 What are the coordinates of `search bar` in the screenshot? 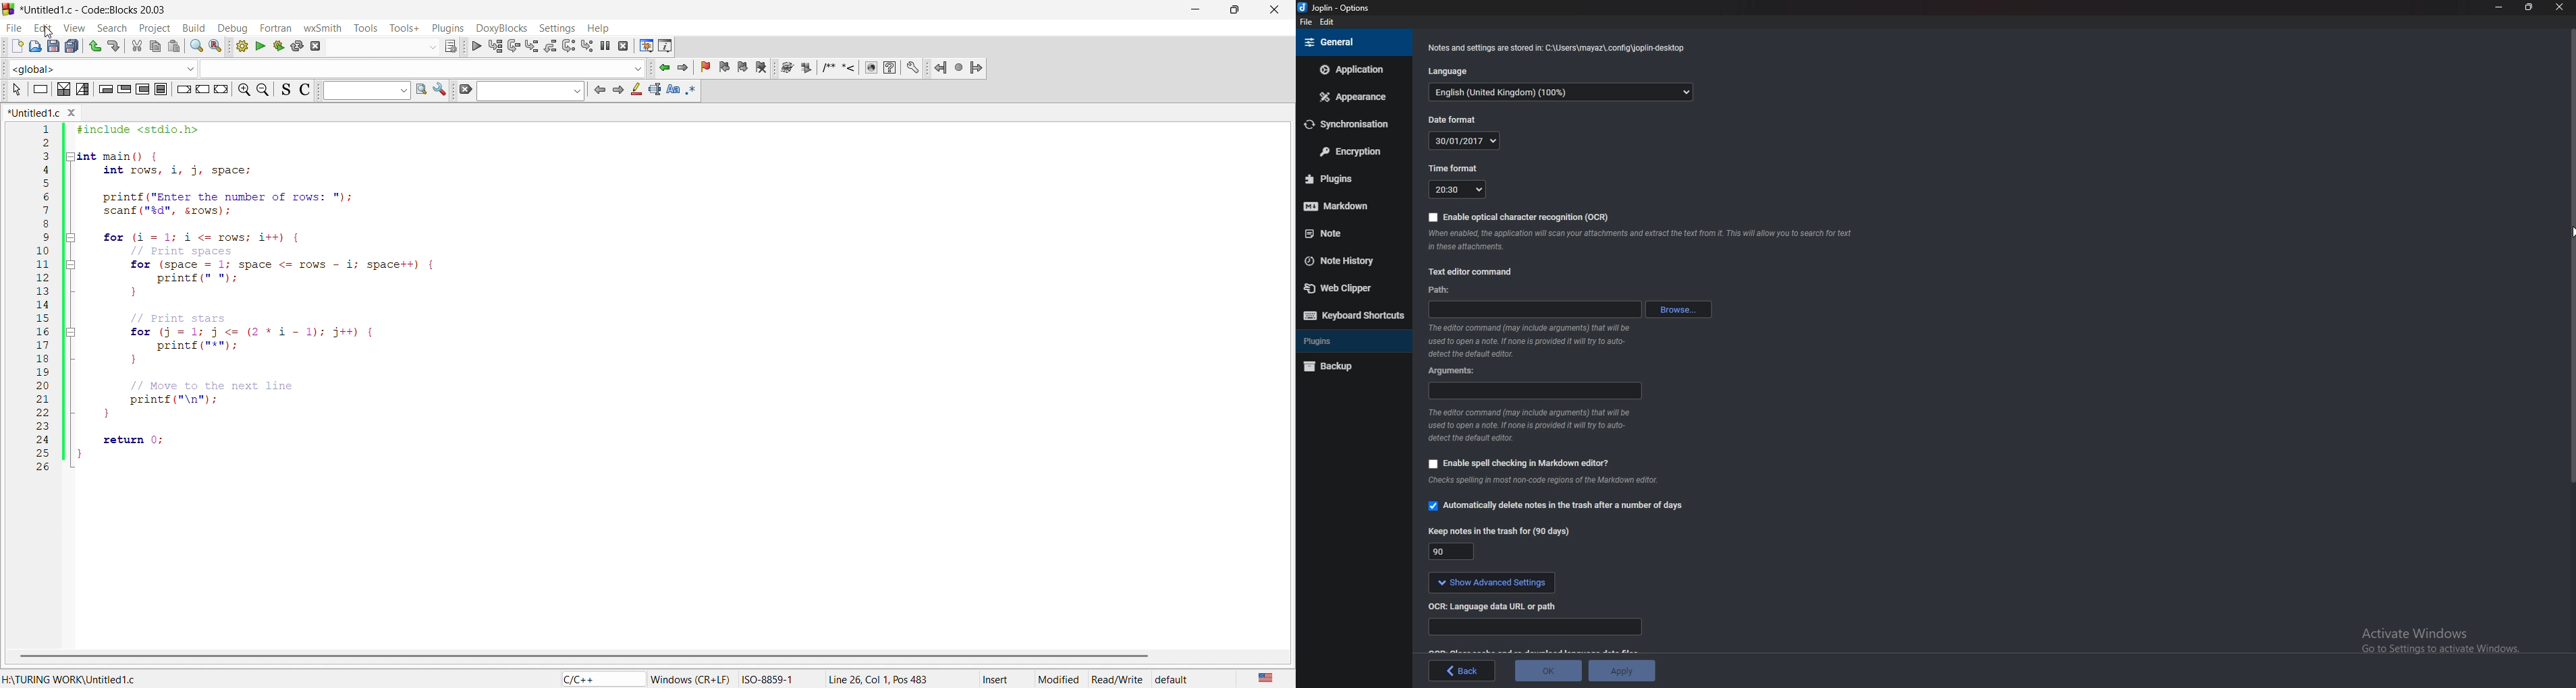 It's located at (530, 92).